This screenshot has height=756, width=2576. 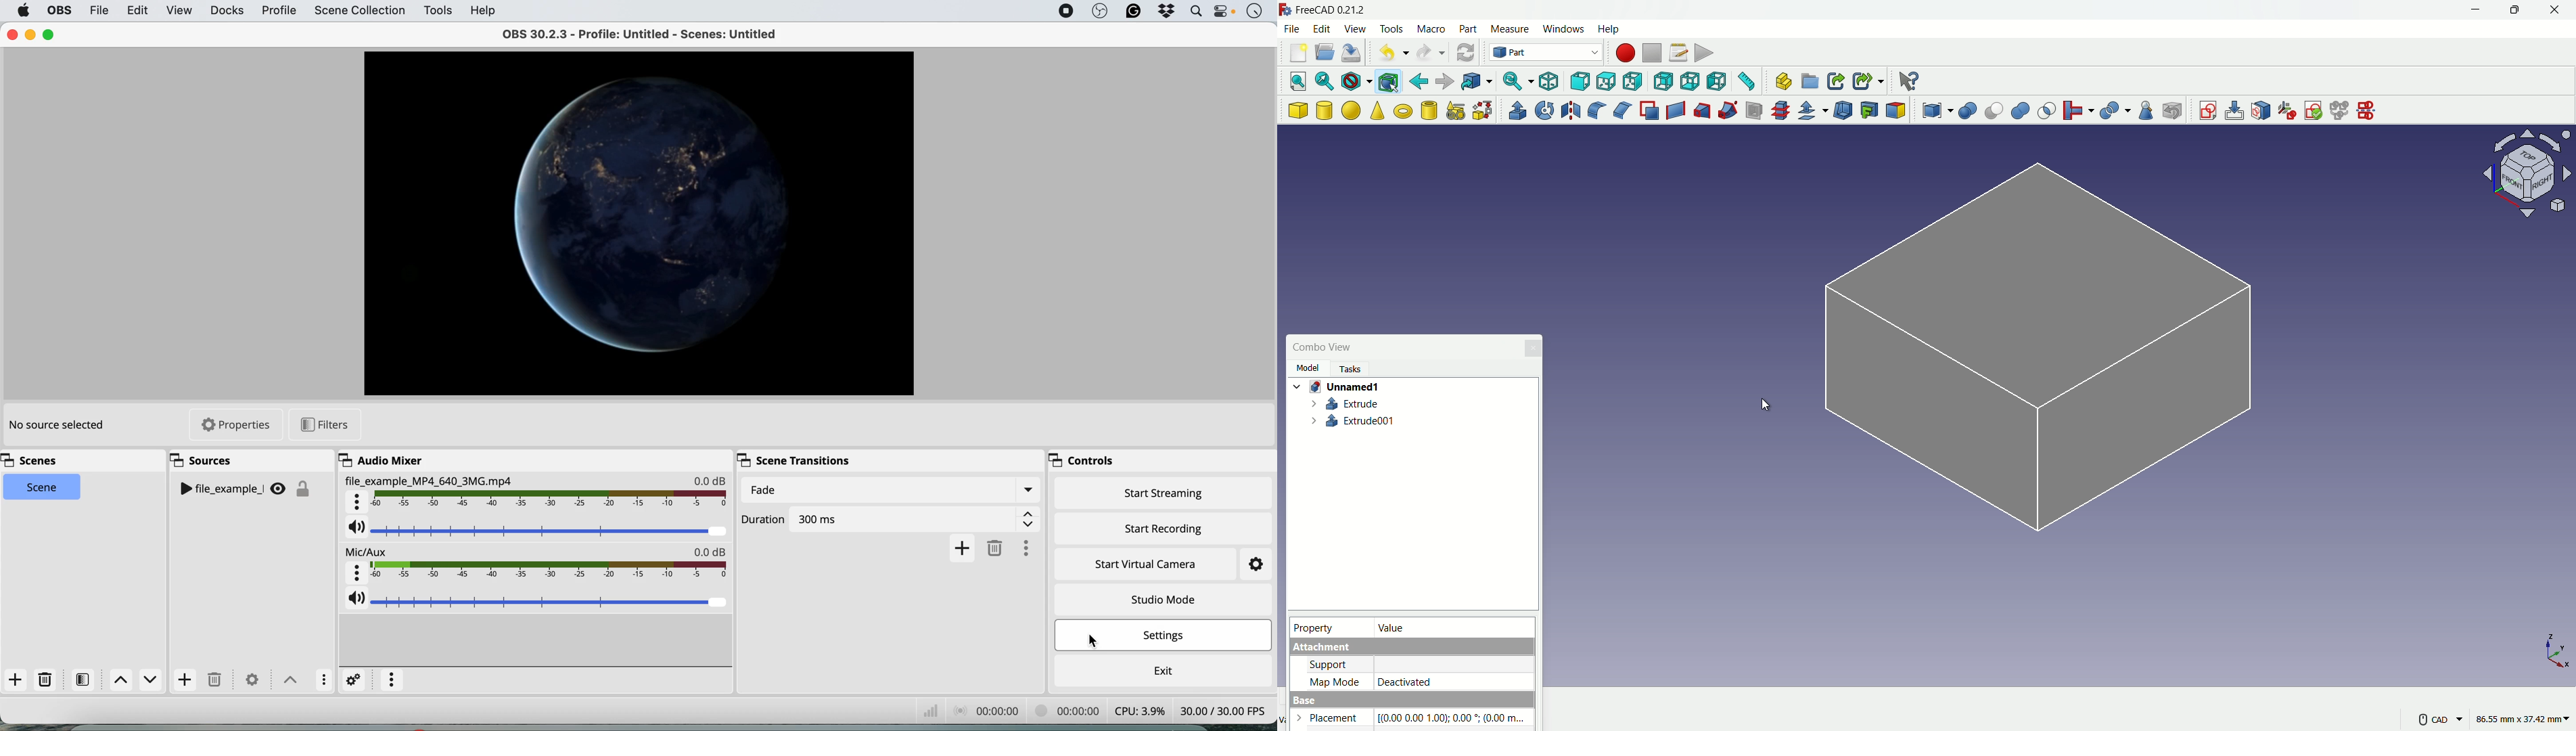 What do you see at coordinates (1195, 12) in the screenshot?
I see `spotlight search` at bounding box center [1195, 12].